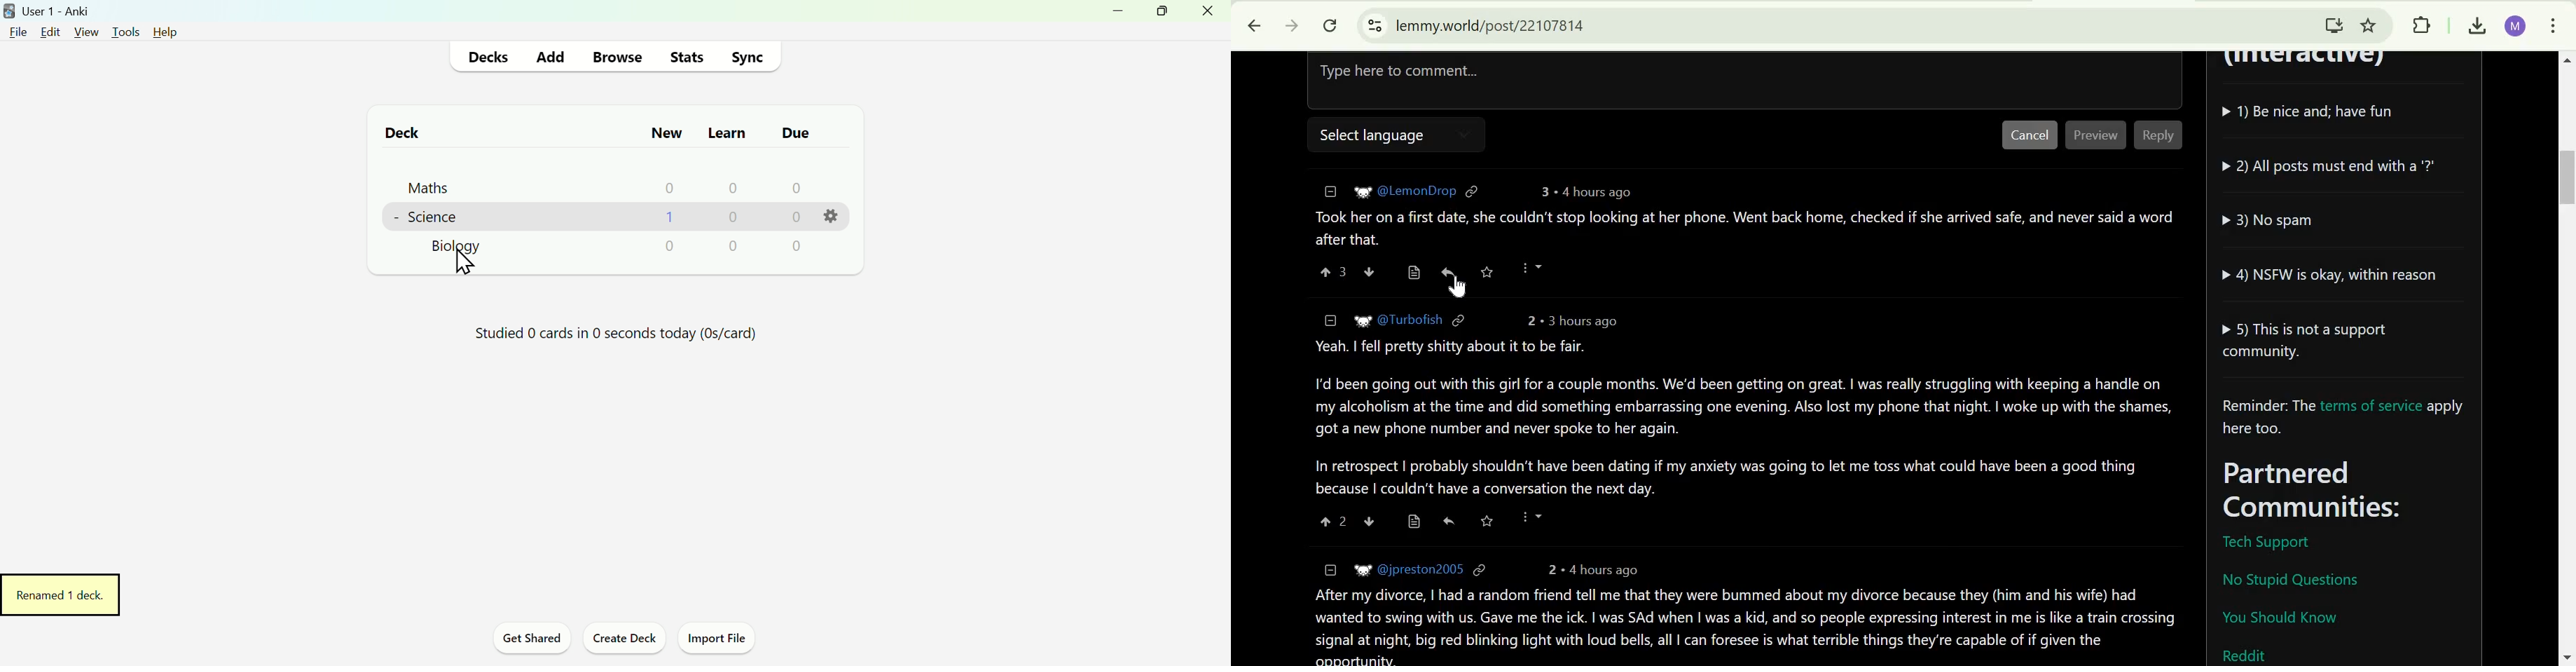 The height and width of the screenshot is (672, 2576). What do you see at coordinates (616, 55) in the screenshot?
I see `Browse` at bounding box center [616, 55].